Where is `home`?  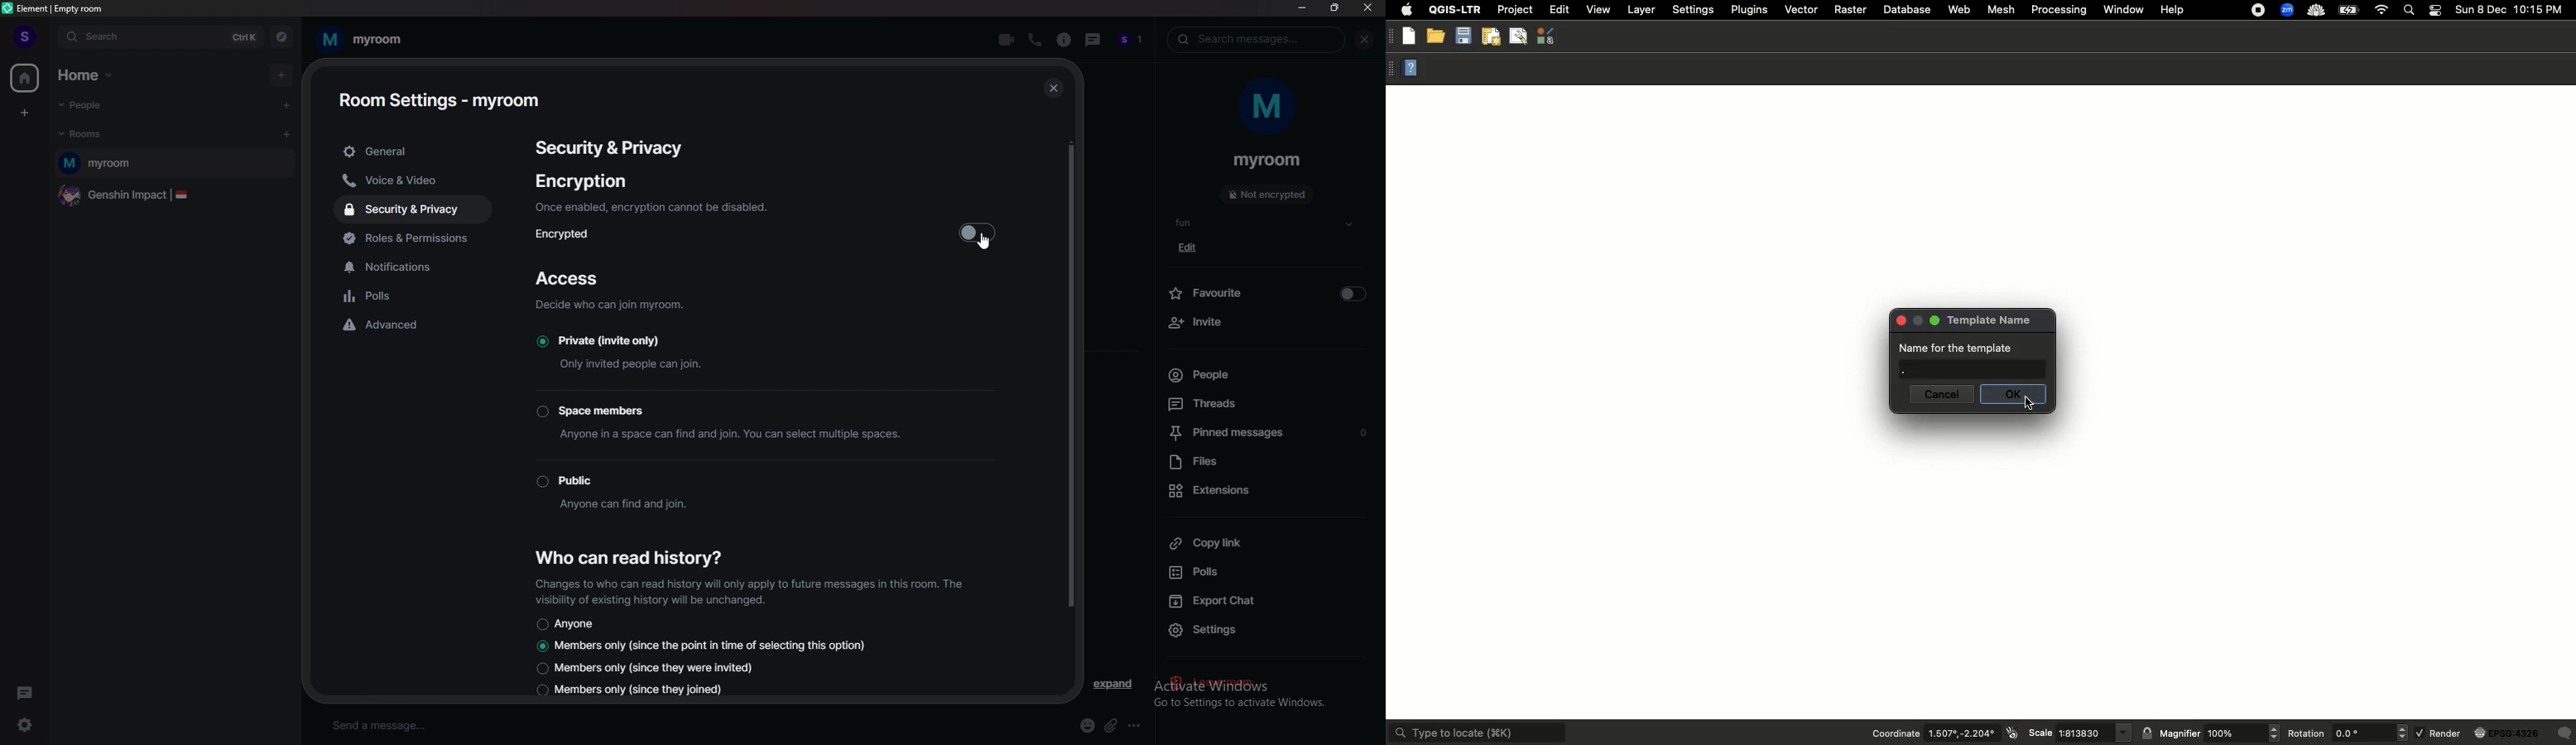 home is located at coordinates (25, 78).